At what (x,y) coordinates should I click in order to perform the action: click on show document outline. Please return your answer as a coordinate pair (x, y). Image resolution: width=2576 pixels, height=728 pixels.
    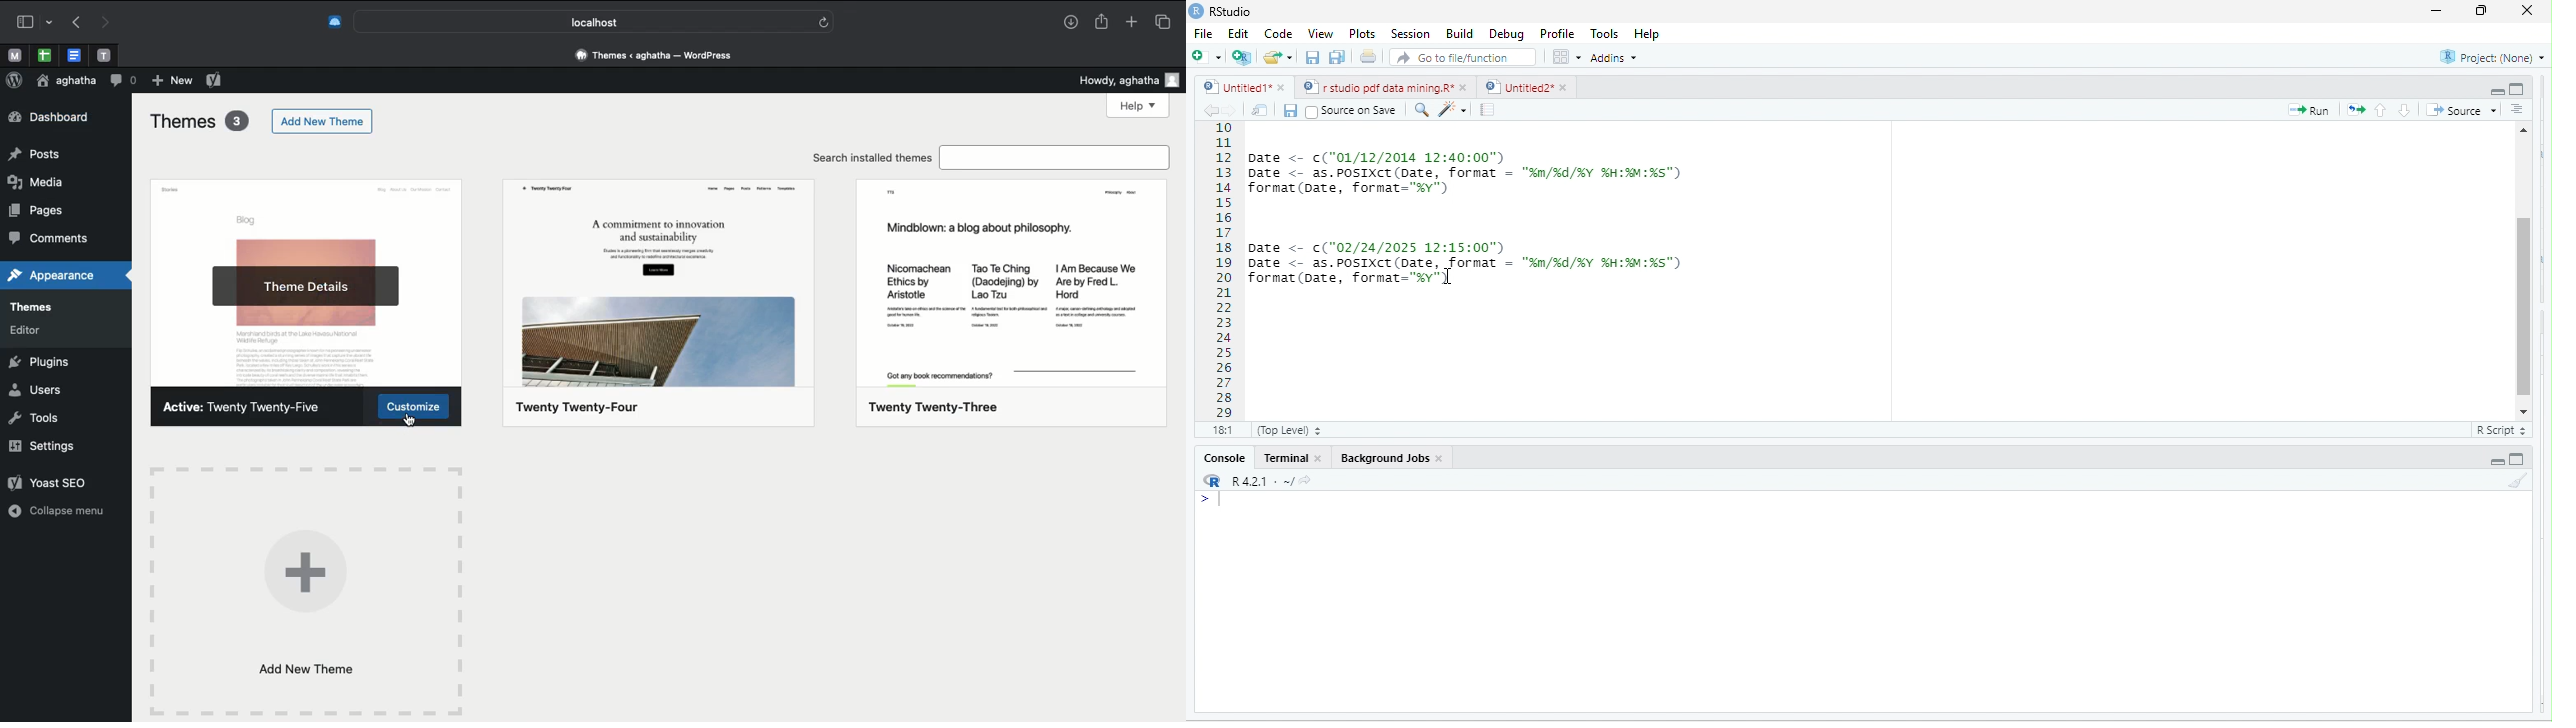
    Looking at the image, I should click on (2521, 109).